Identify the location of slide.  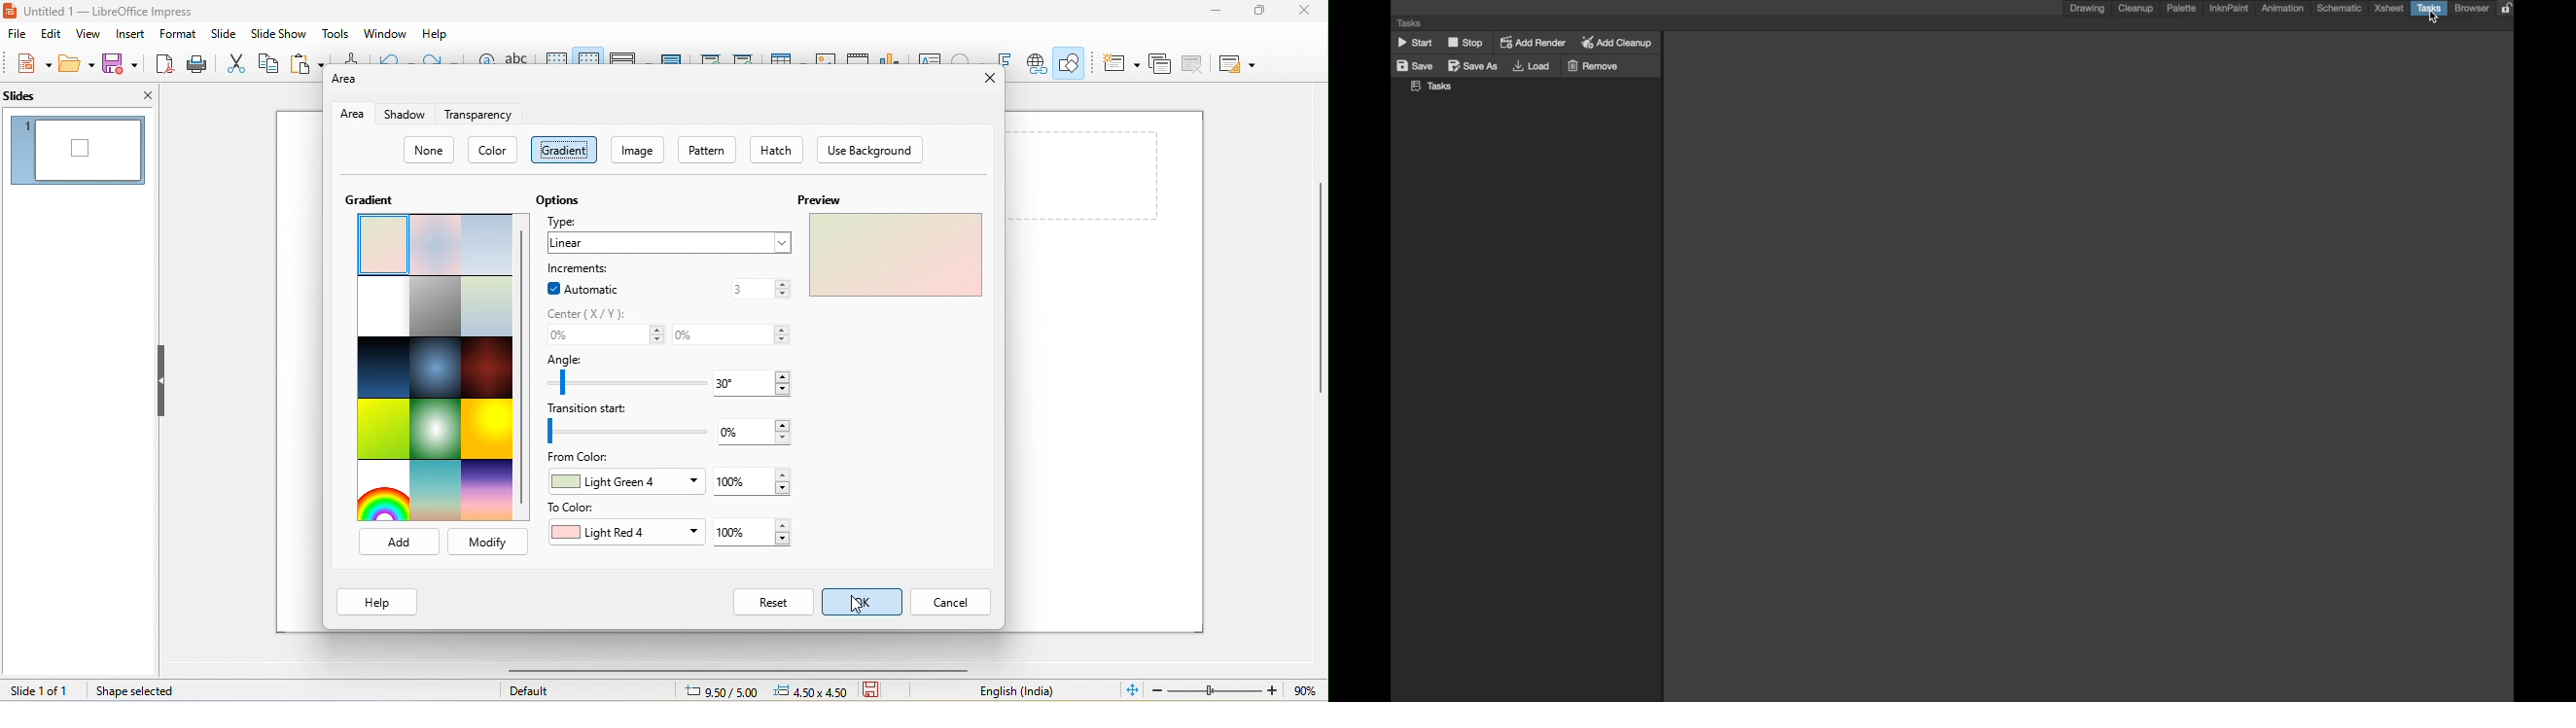
(224, 34).